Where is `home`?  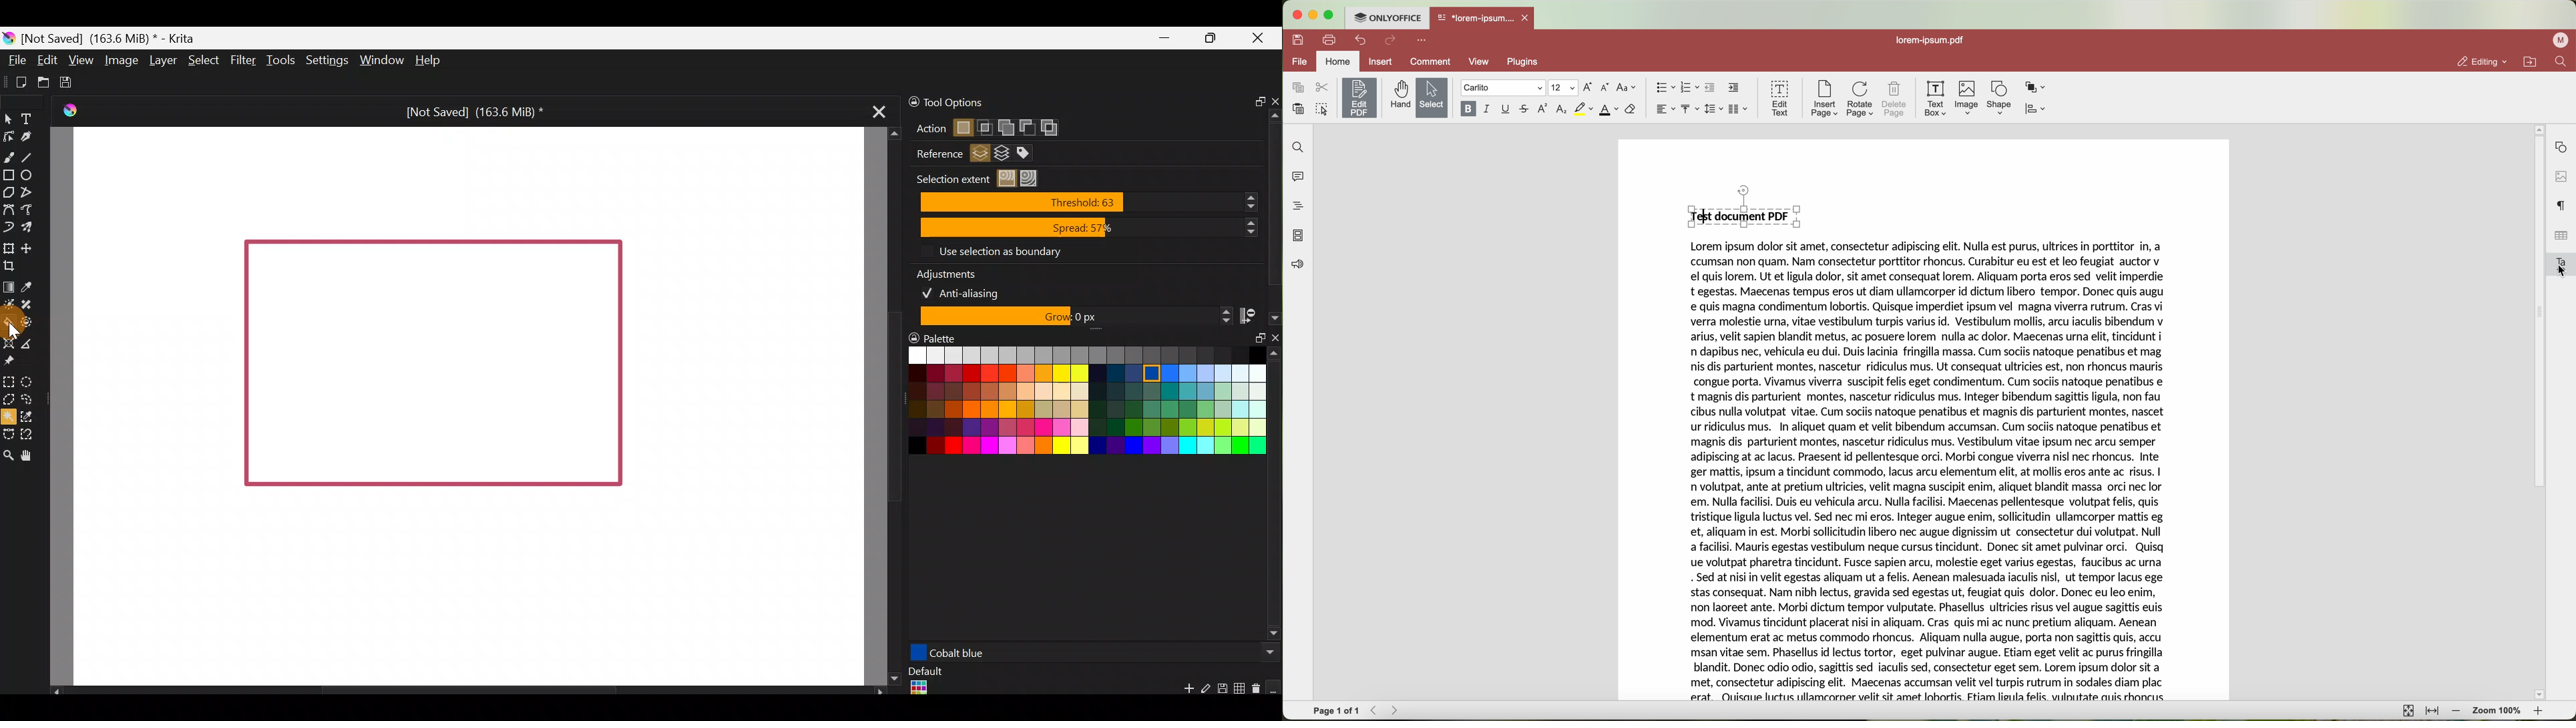 home is located at coordinates (1339, 61).